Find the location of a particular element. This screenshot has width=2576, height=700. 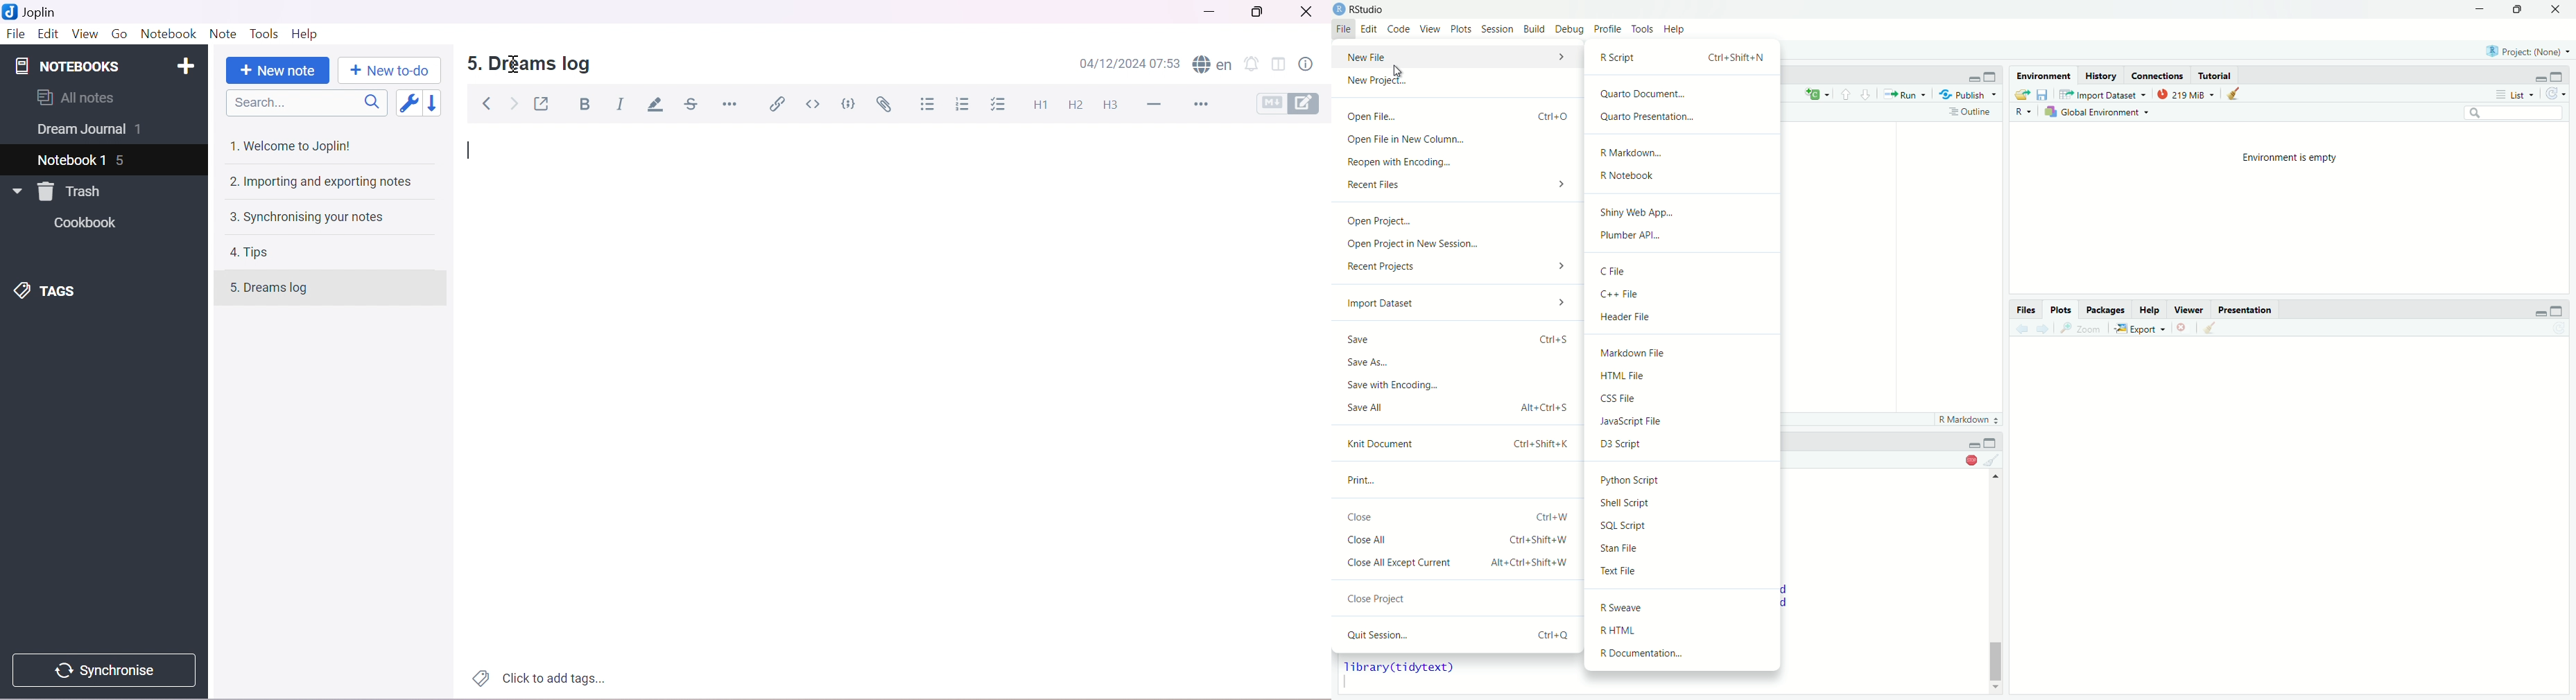

show document outline is located at coordinates (1971, 113).